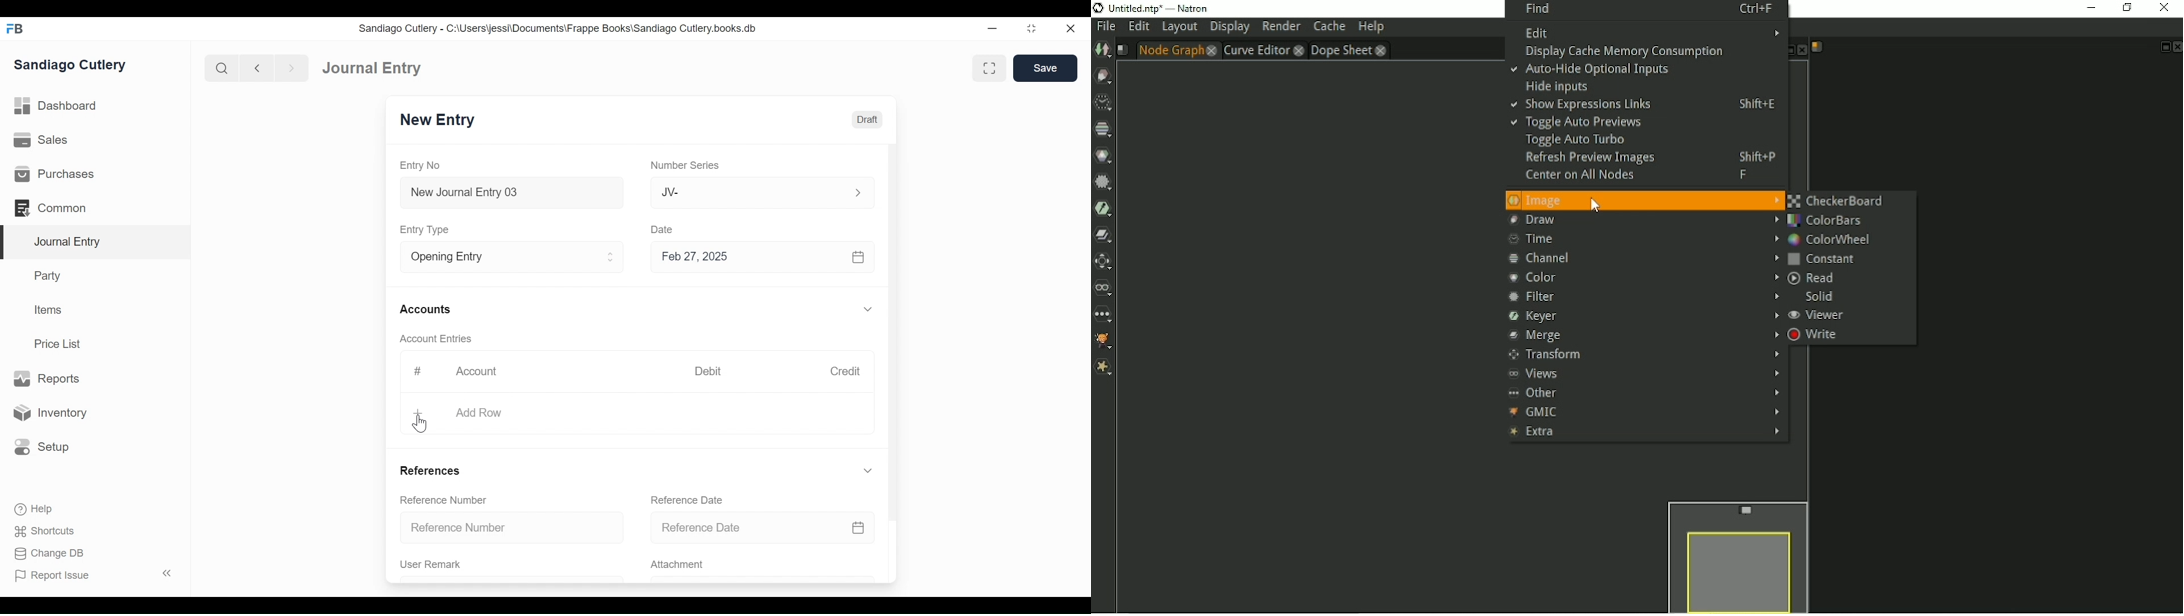  Describe the element at coordinates (1031, 28) in the screenshot. I see `Restore` at that location.